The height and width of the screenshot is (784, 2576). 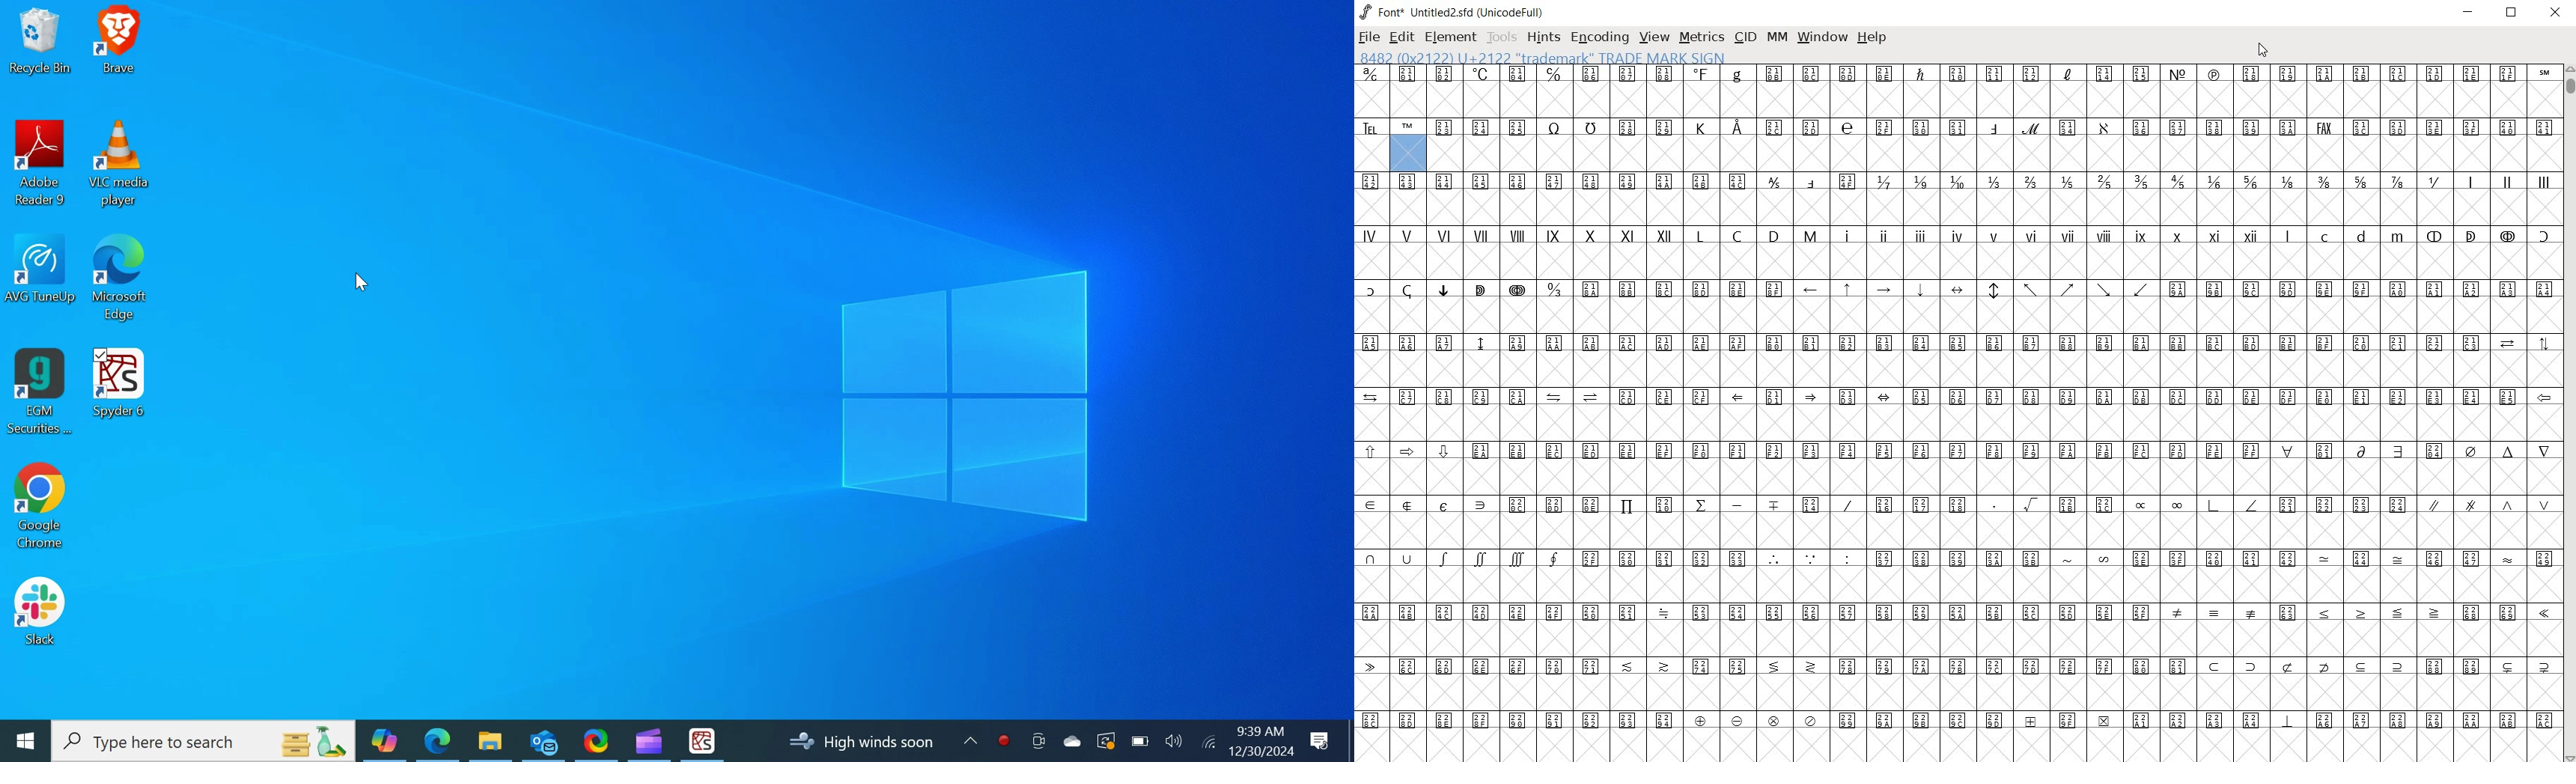 I want to click on Microsoft Edge Desktop Icon, so click(x=121, y=284).